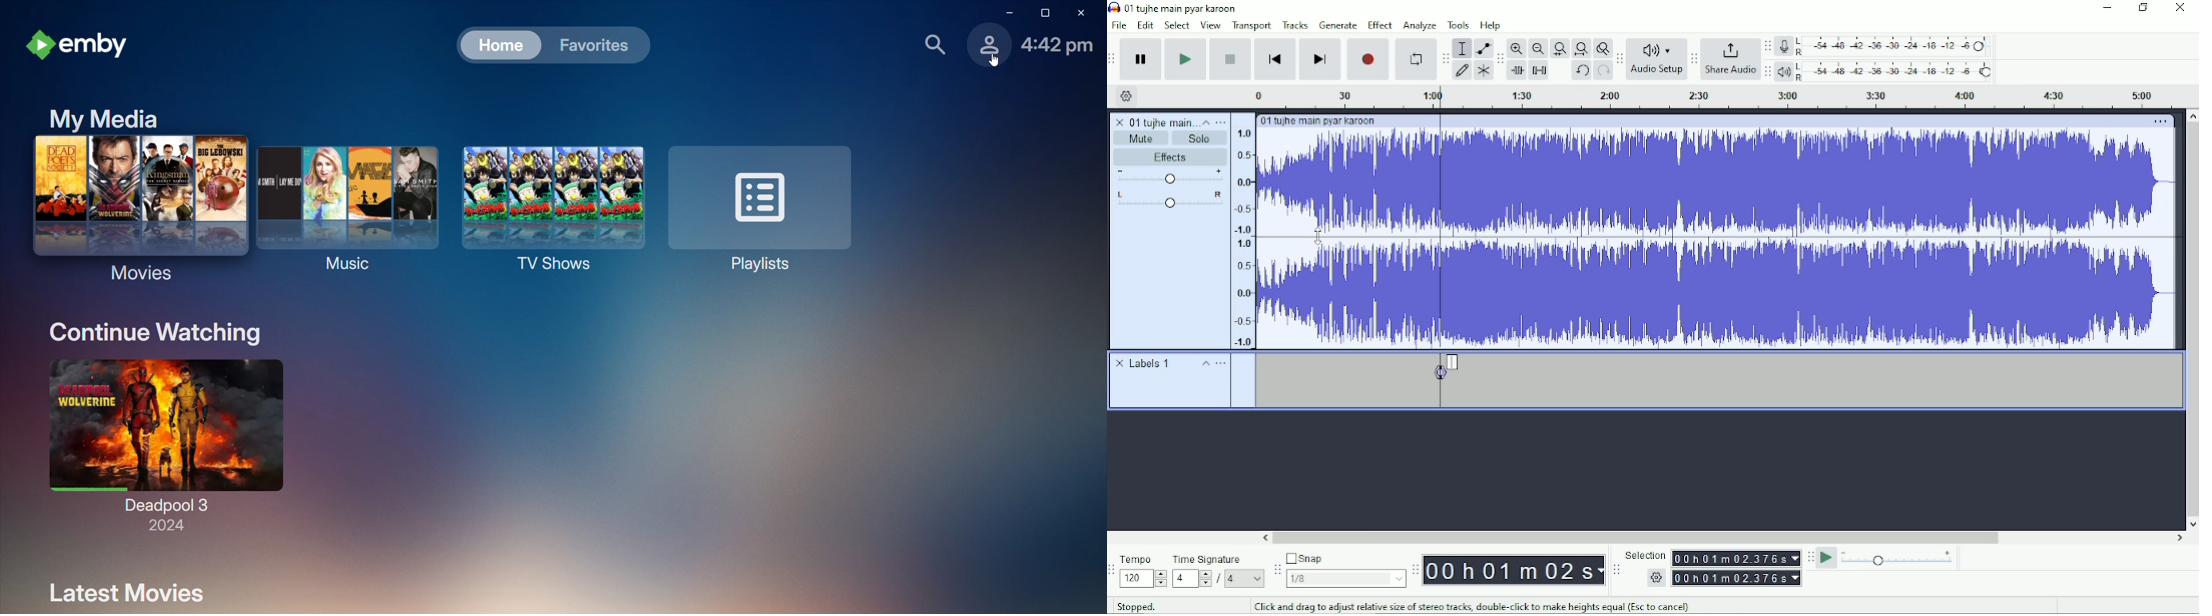  I want to click on Pause, so click(1141, 59).